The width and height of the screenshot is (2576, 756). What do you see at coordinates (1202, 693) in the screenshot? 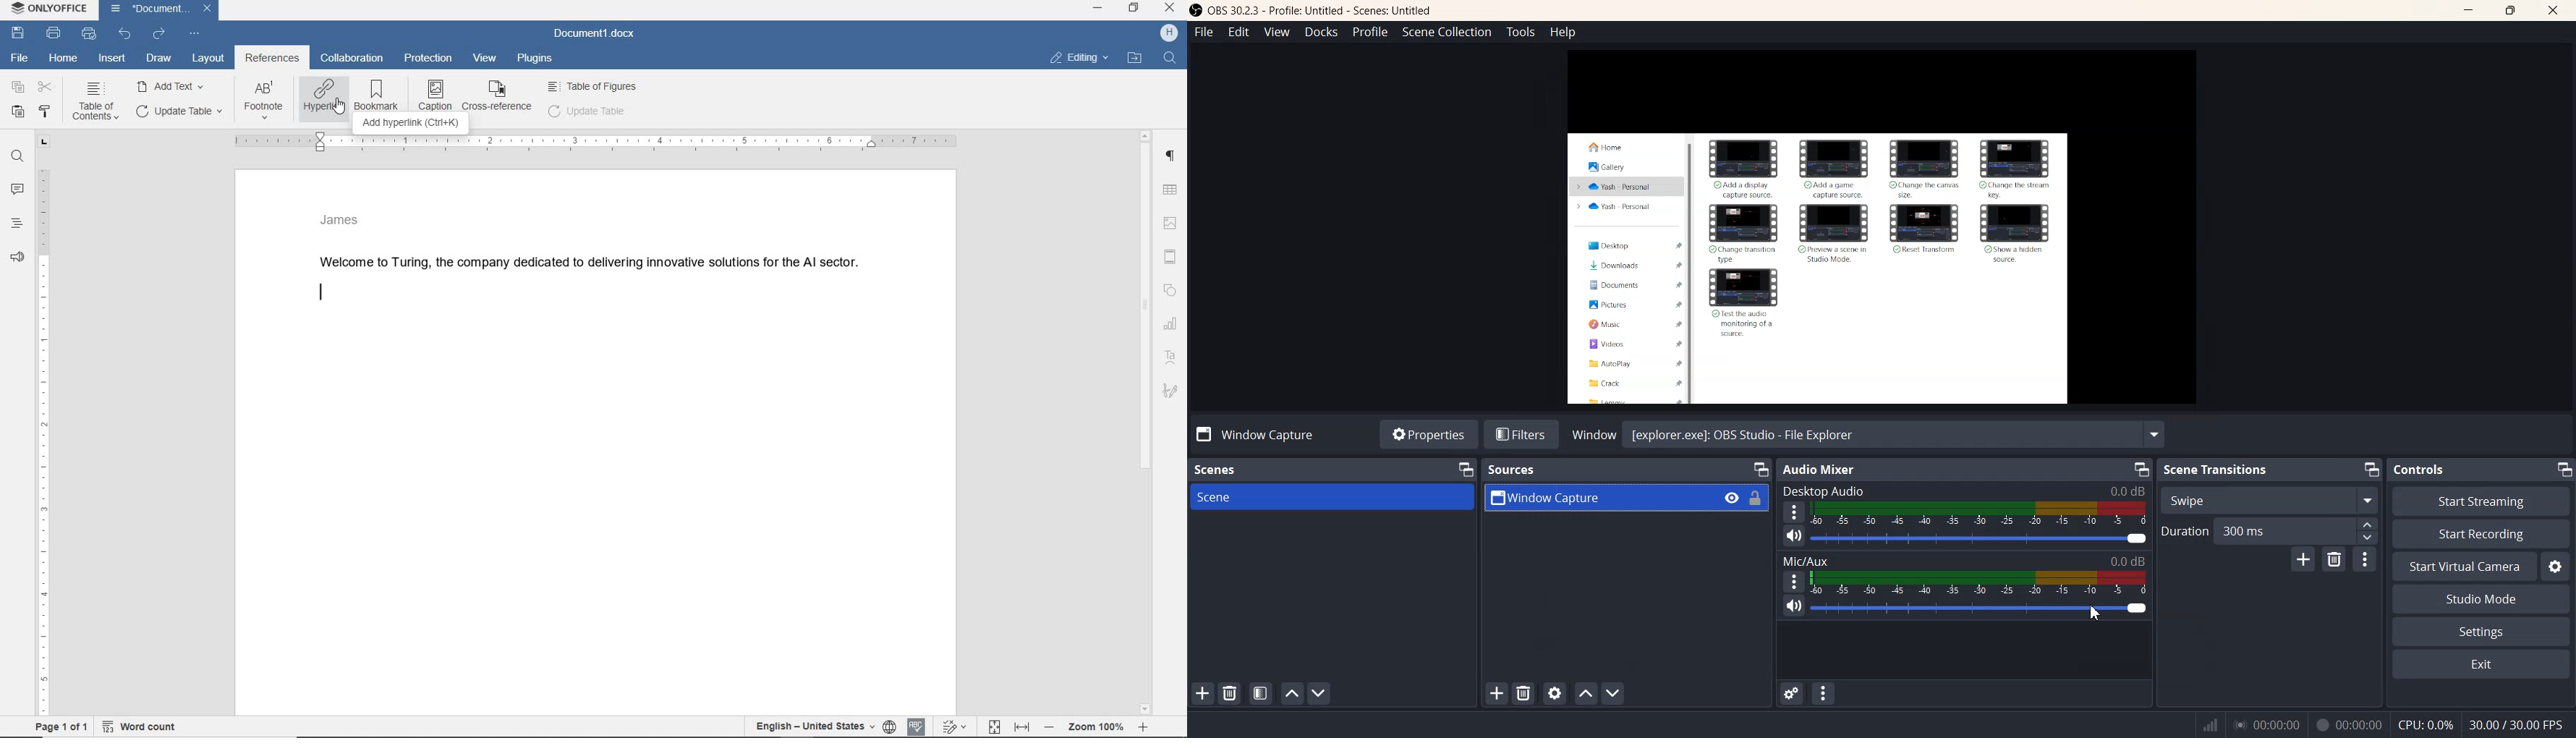
I see `Add Scene` at bounding box center [1202, 693].